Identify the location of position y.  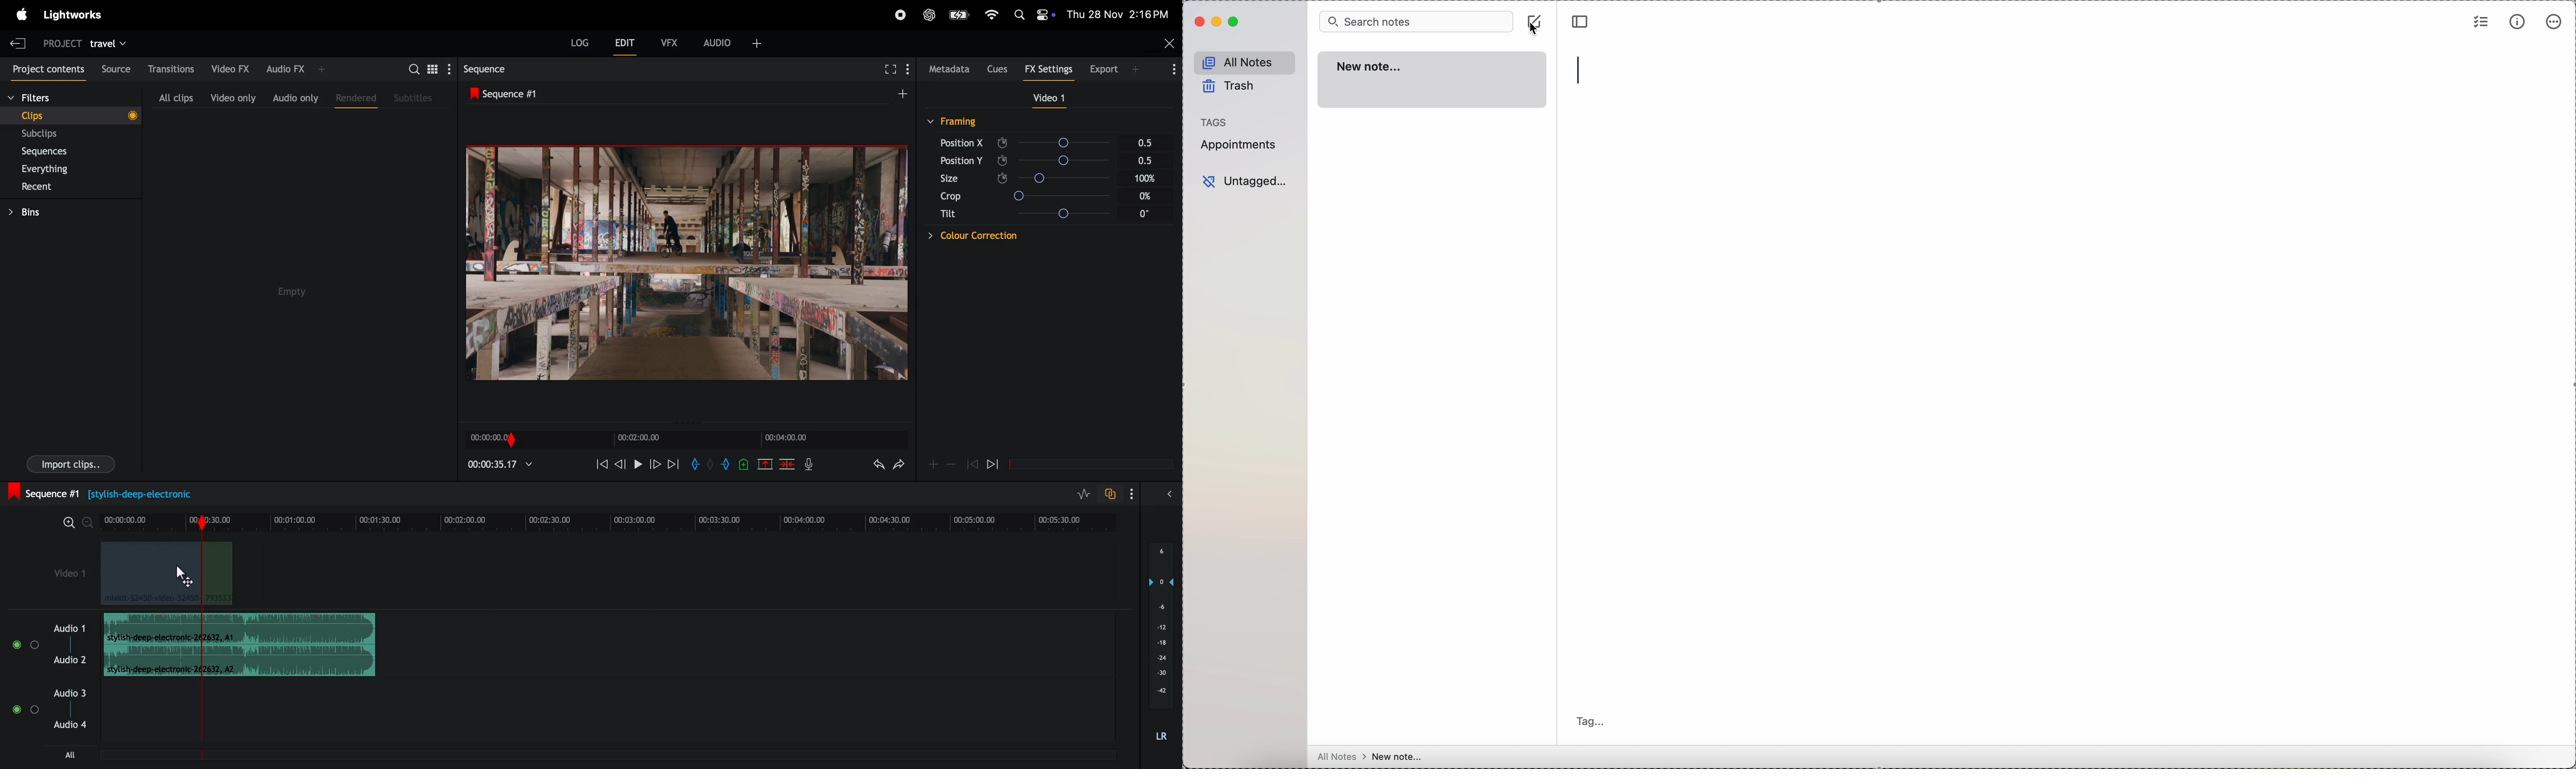
(961, 160).